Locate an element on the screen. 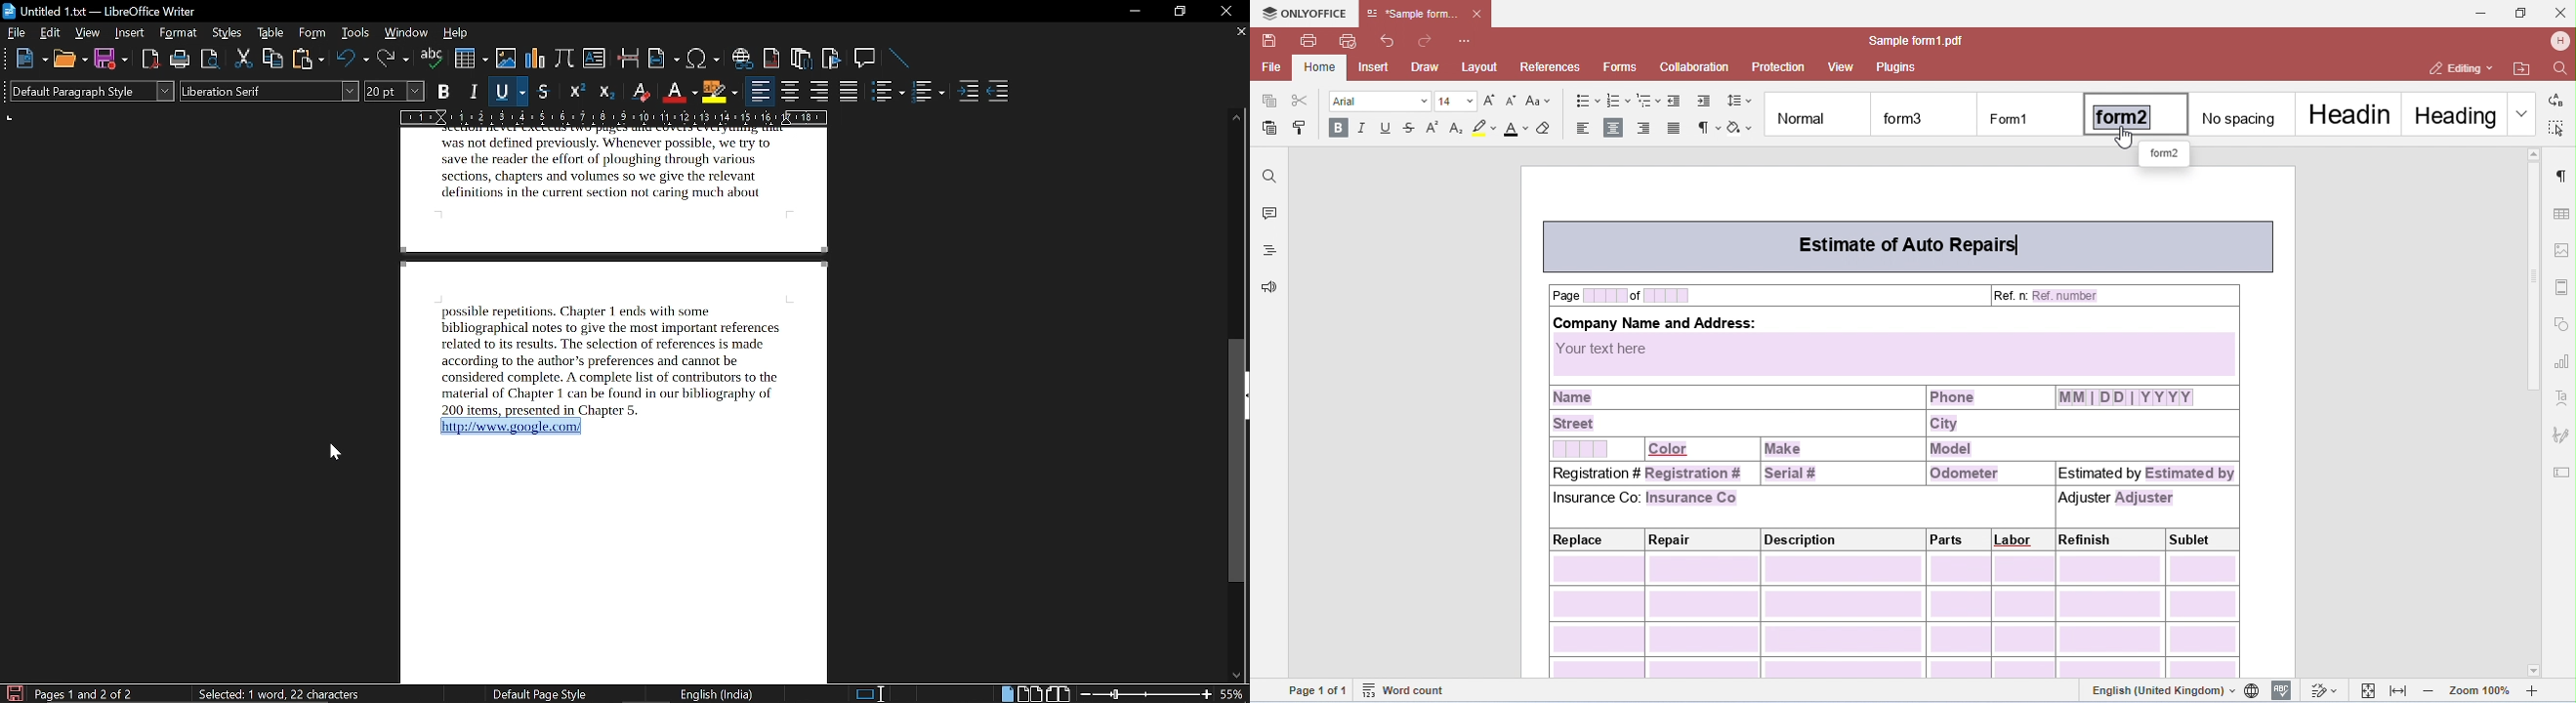  open is located at coordinates (69, 60).